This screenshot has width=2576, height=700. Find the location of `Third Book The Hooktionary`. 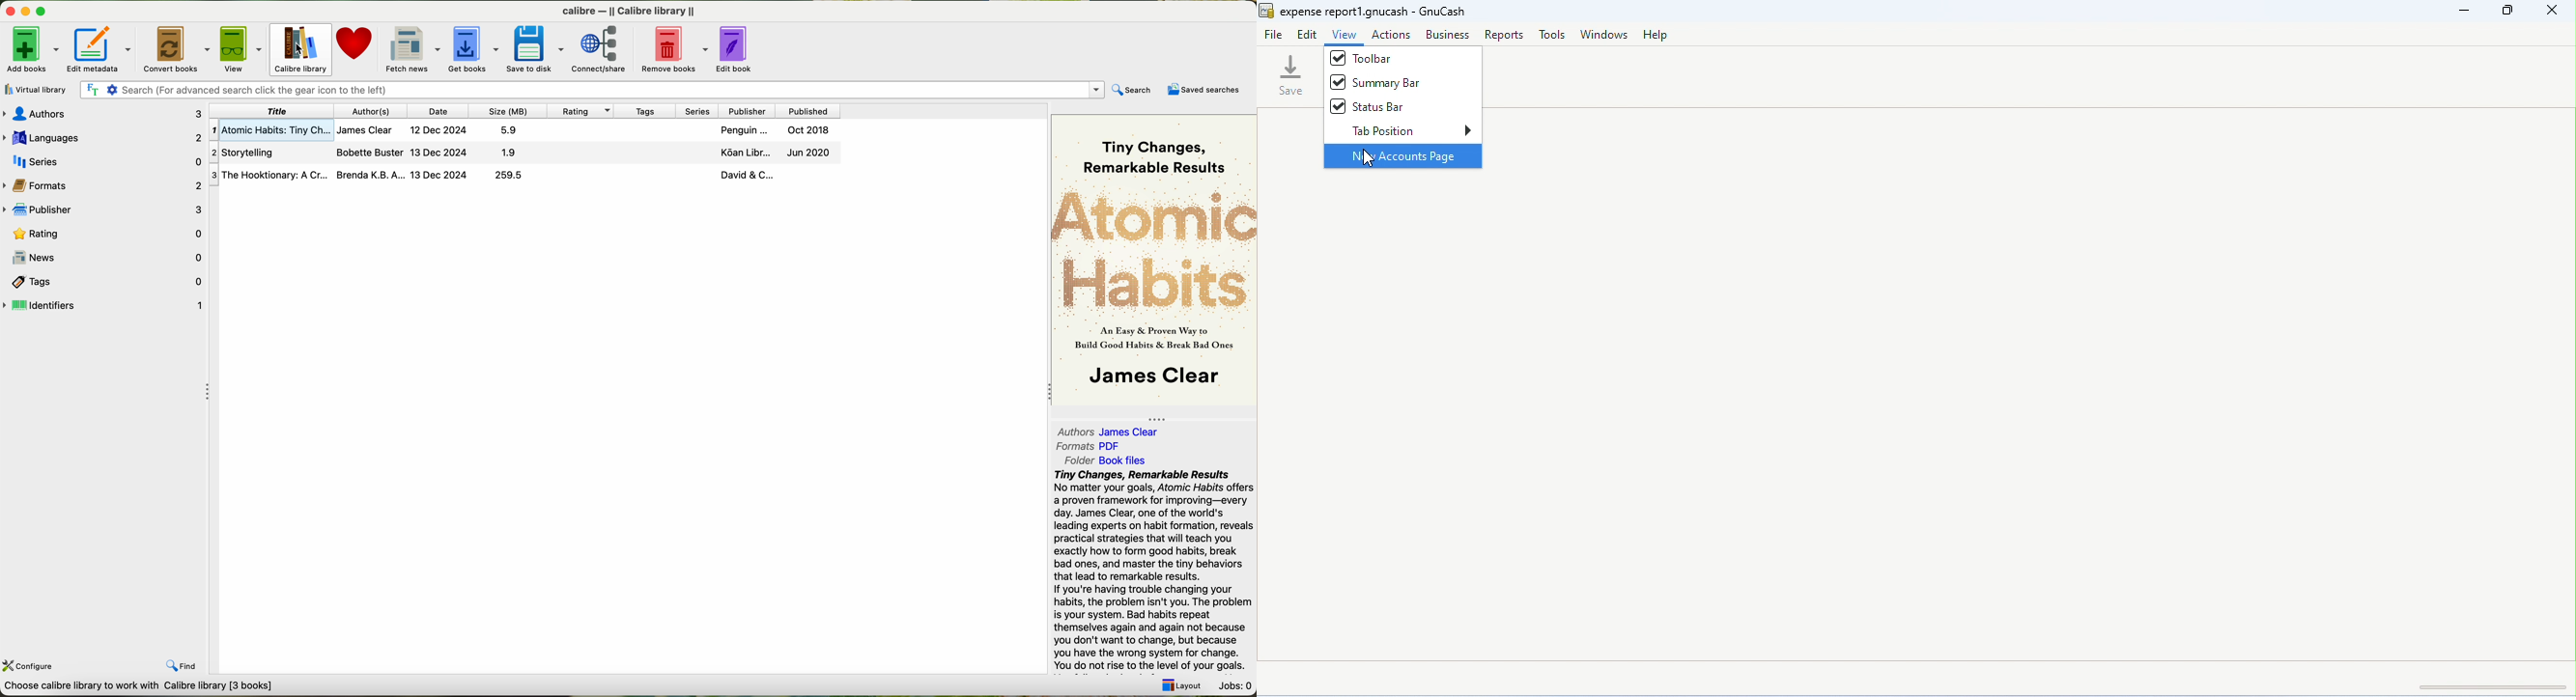

Third Book The Hooktionary is located at coordinates (525, 176).